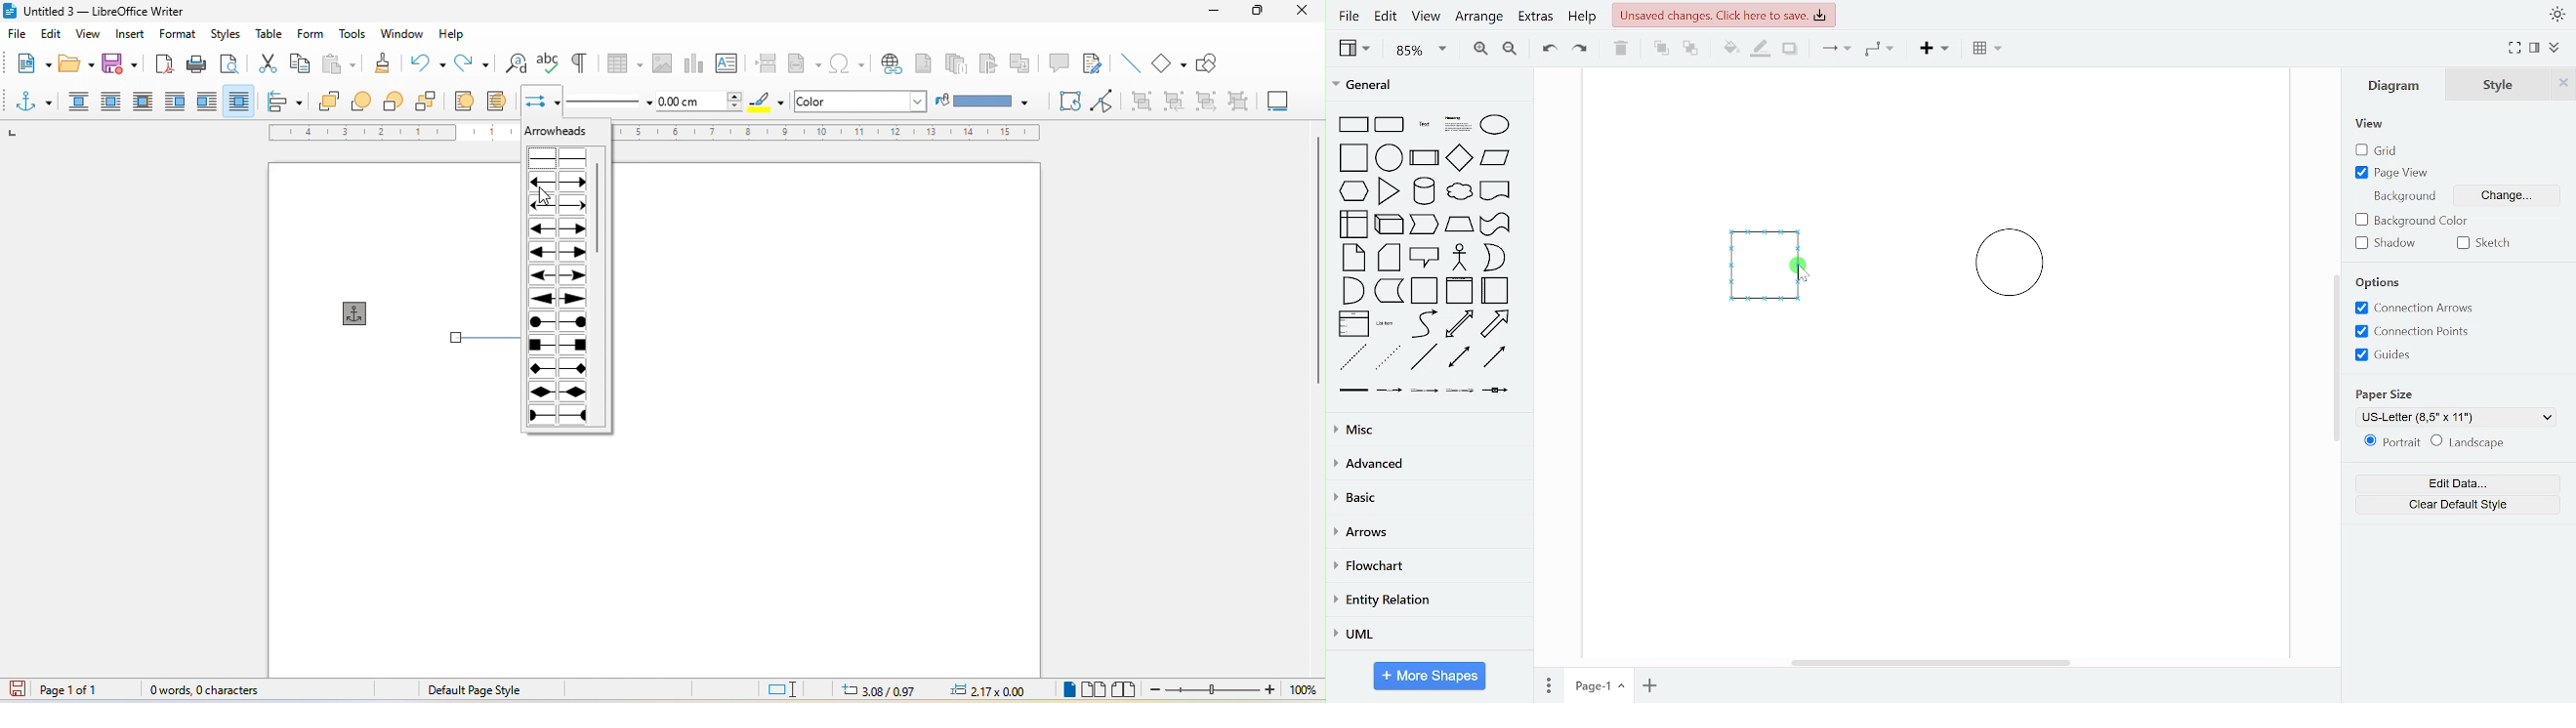 Image resolution: width=2576 pixels, height=728 pixels. Describe the element at coordinates (660, 61) in the screenshot. I see `image` at that location.